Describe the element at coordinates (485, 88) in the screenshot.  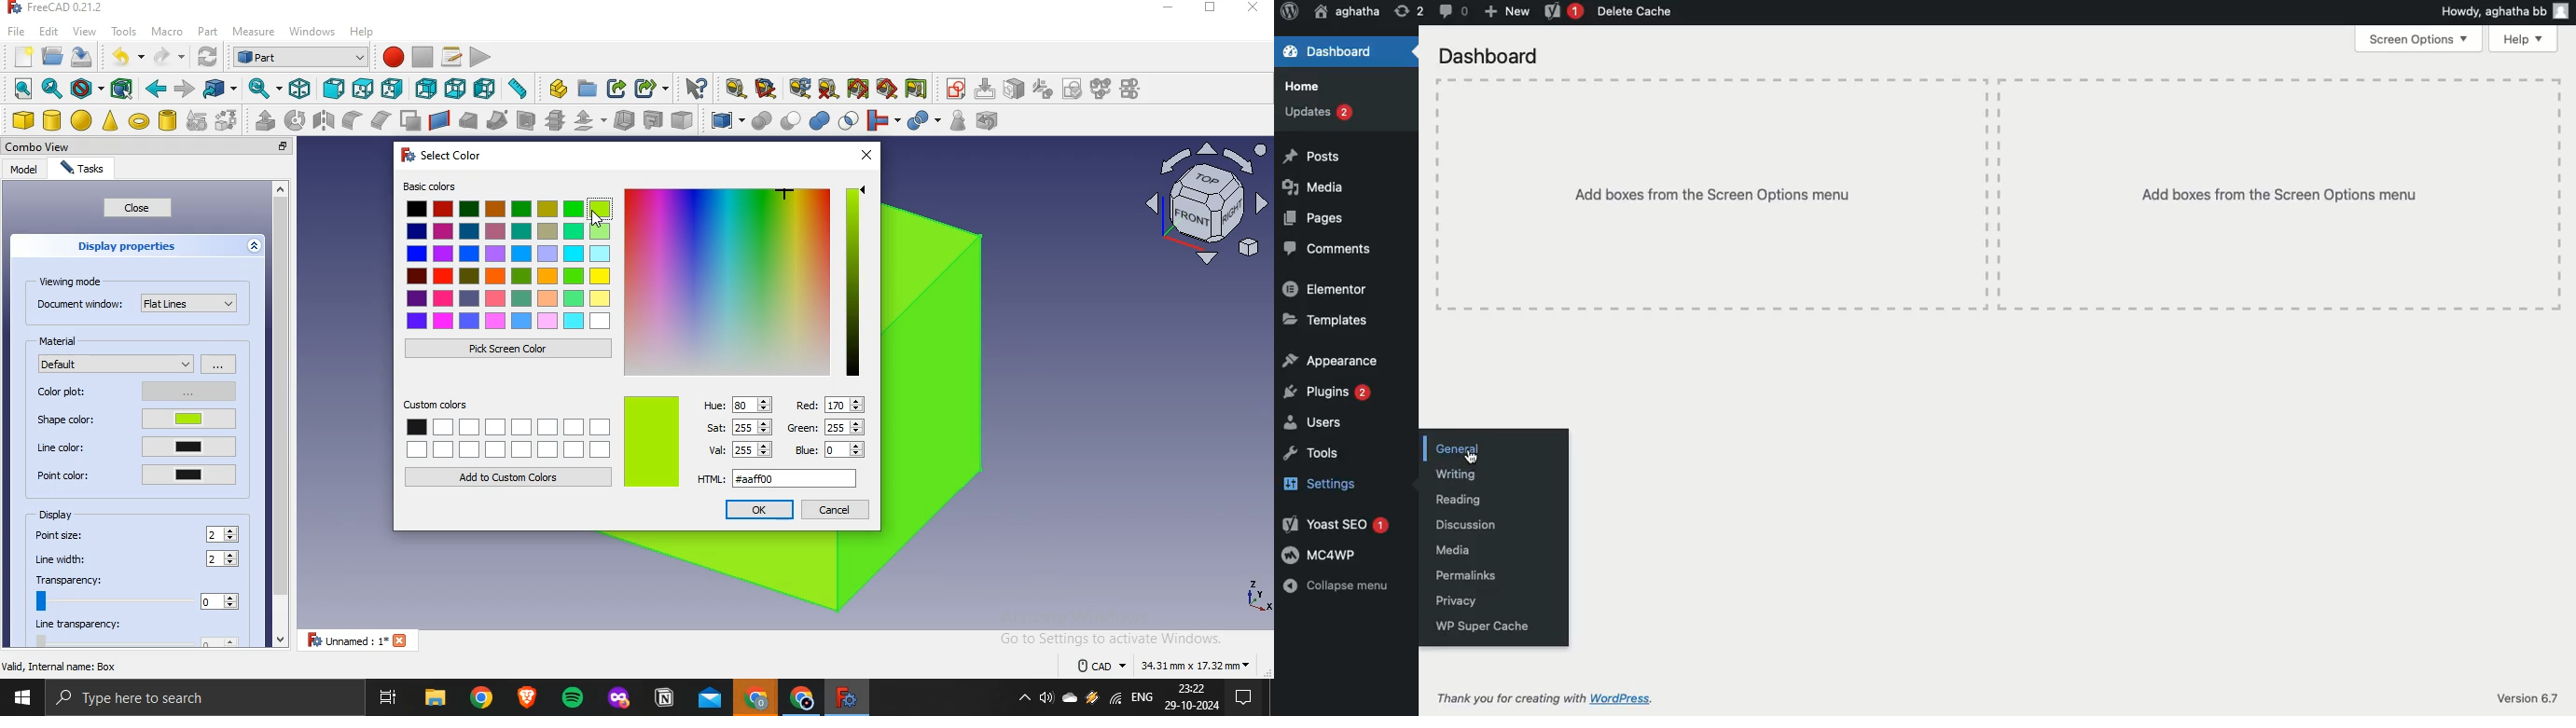
I see `left` at that location.